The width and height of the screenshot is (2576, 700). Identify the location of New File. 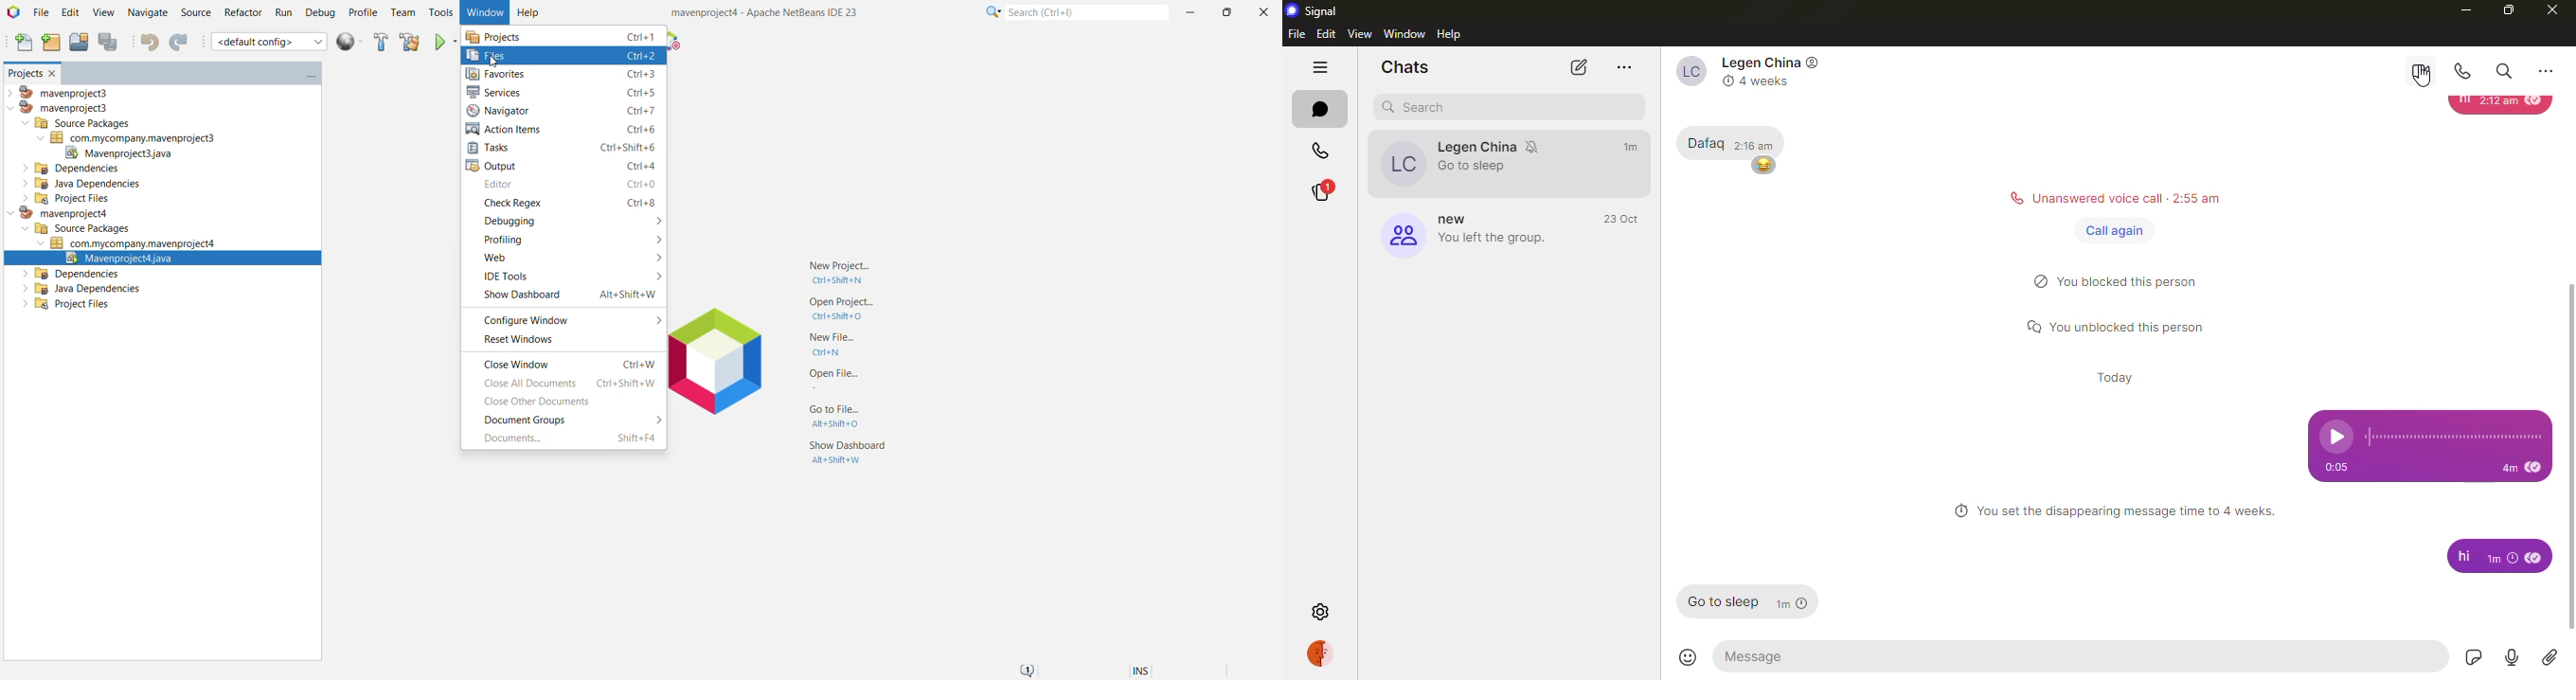
(834, 347).